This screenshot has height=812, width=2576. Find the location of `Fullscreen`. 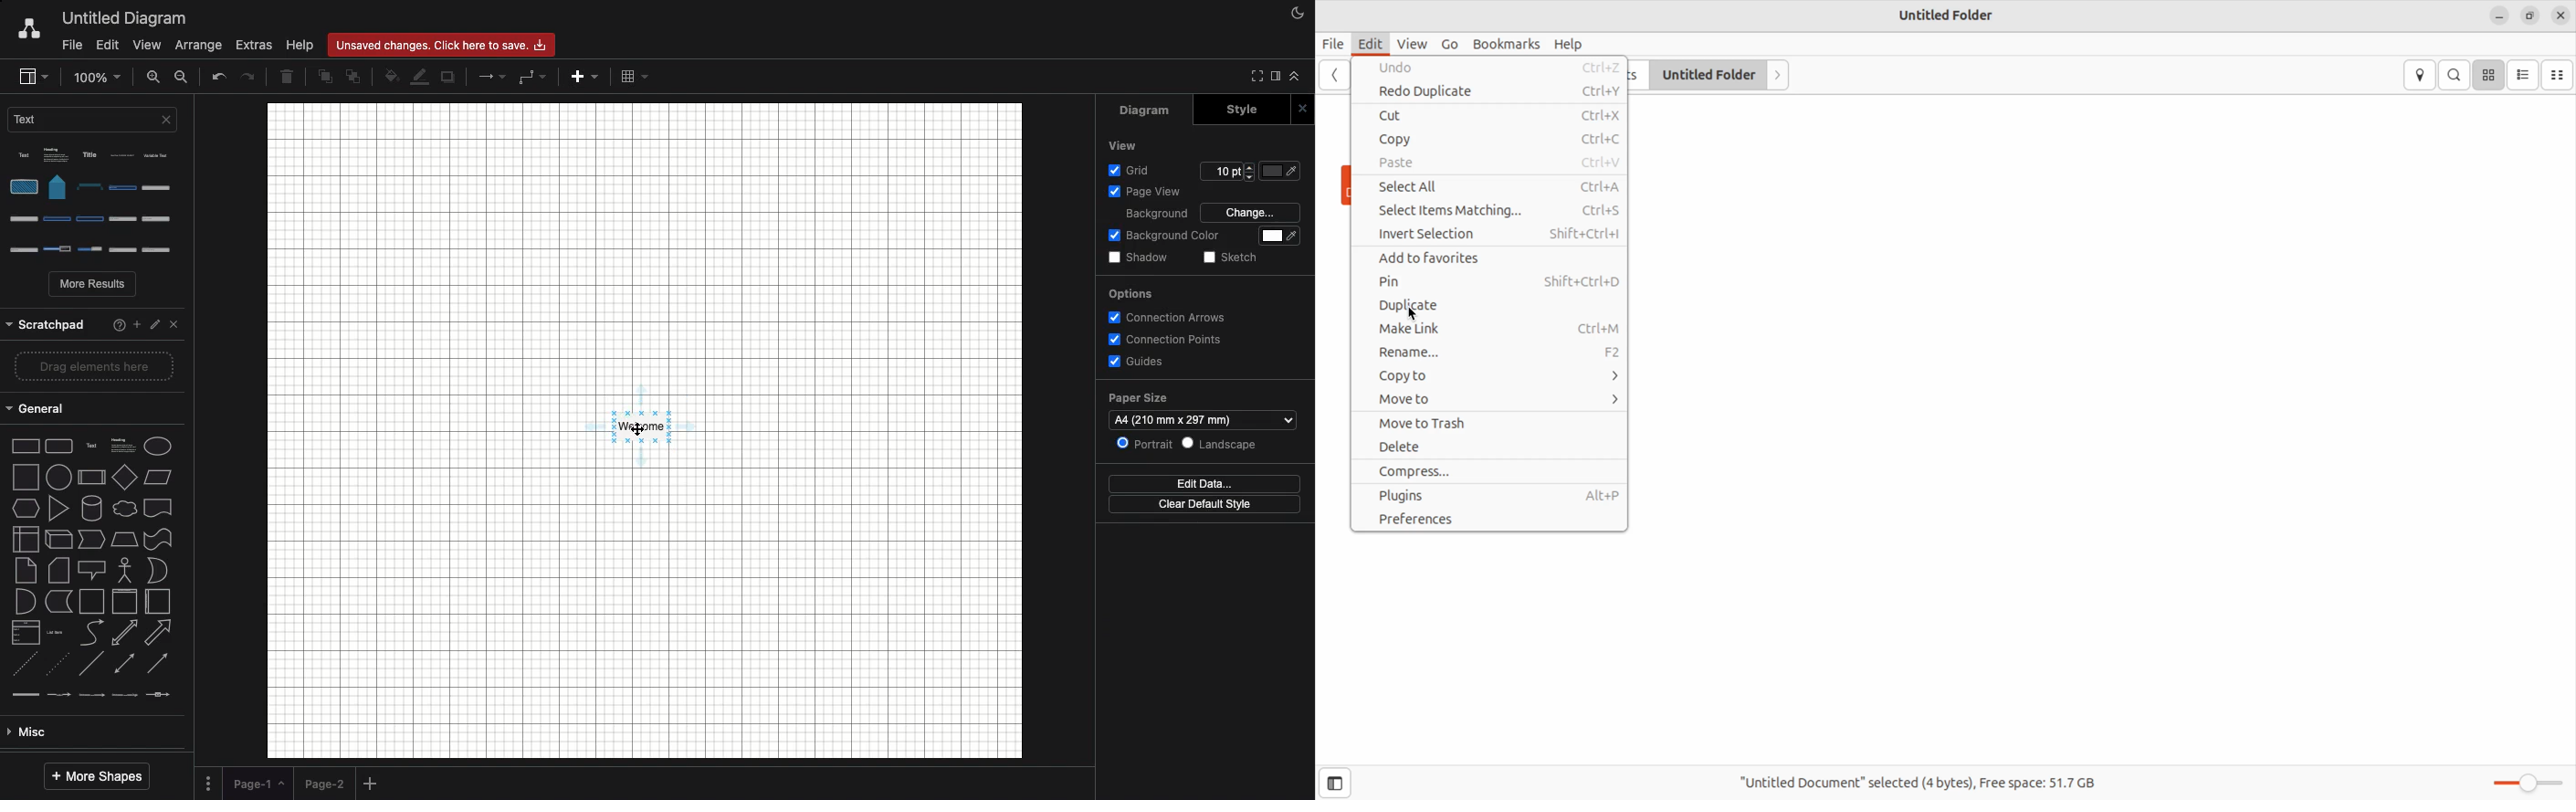

Fullscreen is located at coordinates (1254, 76).